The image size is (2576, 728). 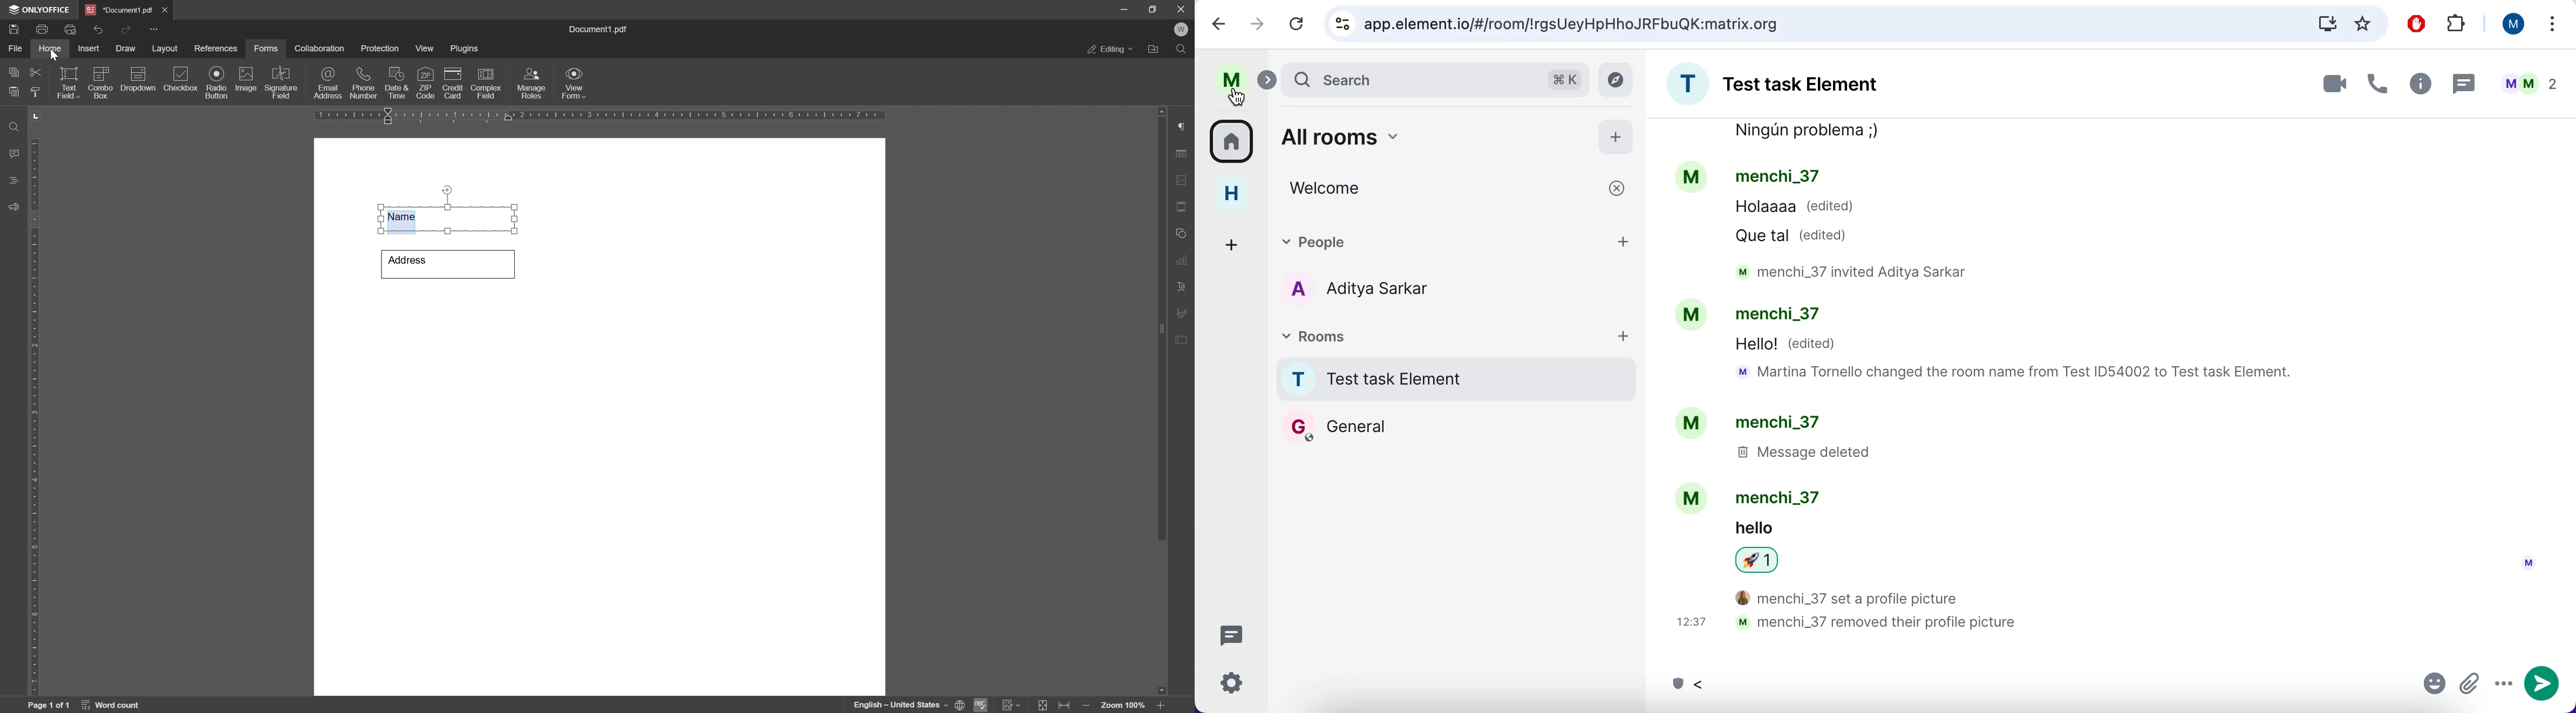 I want to click on W, so click(x=1183, y=29).